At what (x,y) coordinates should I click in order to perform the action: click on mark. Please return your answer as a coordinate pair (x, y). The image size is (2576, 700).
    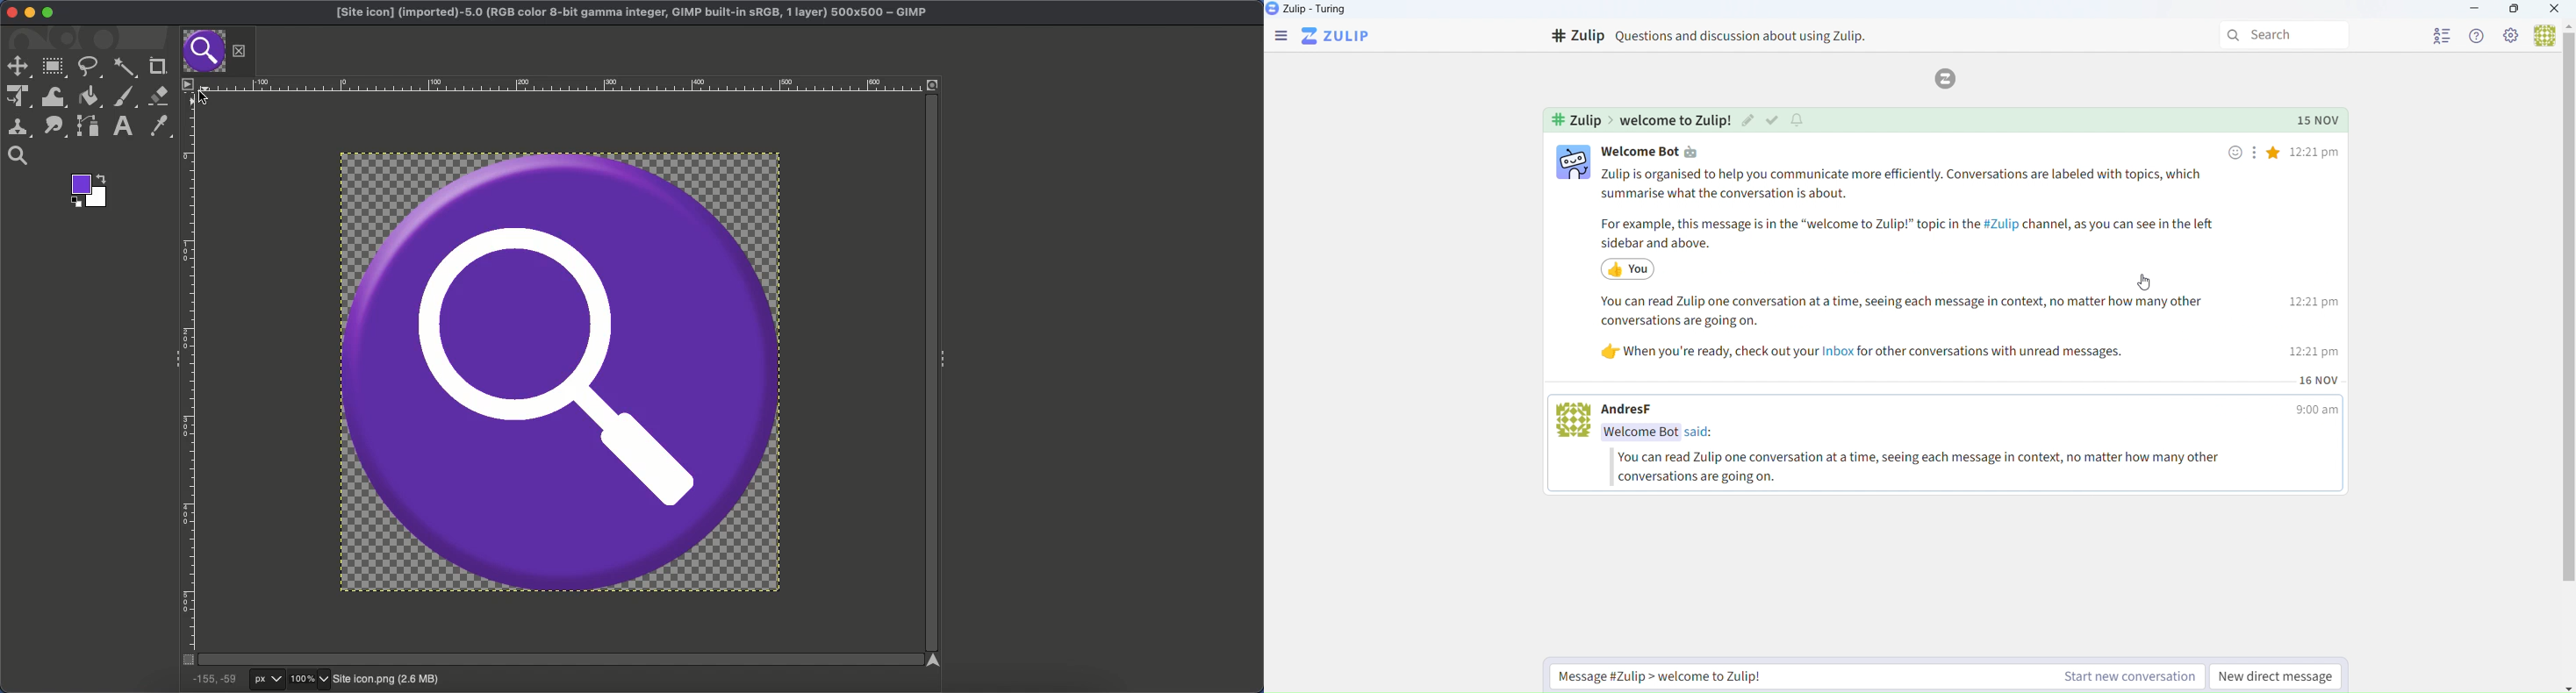
    Looking at the image, I should click on (1773, 120).